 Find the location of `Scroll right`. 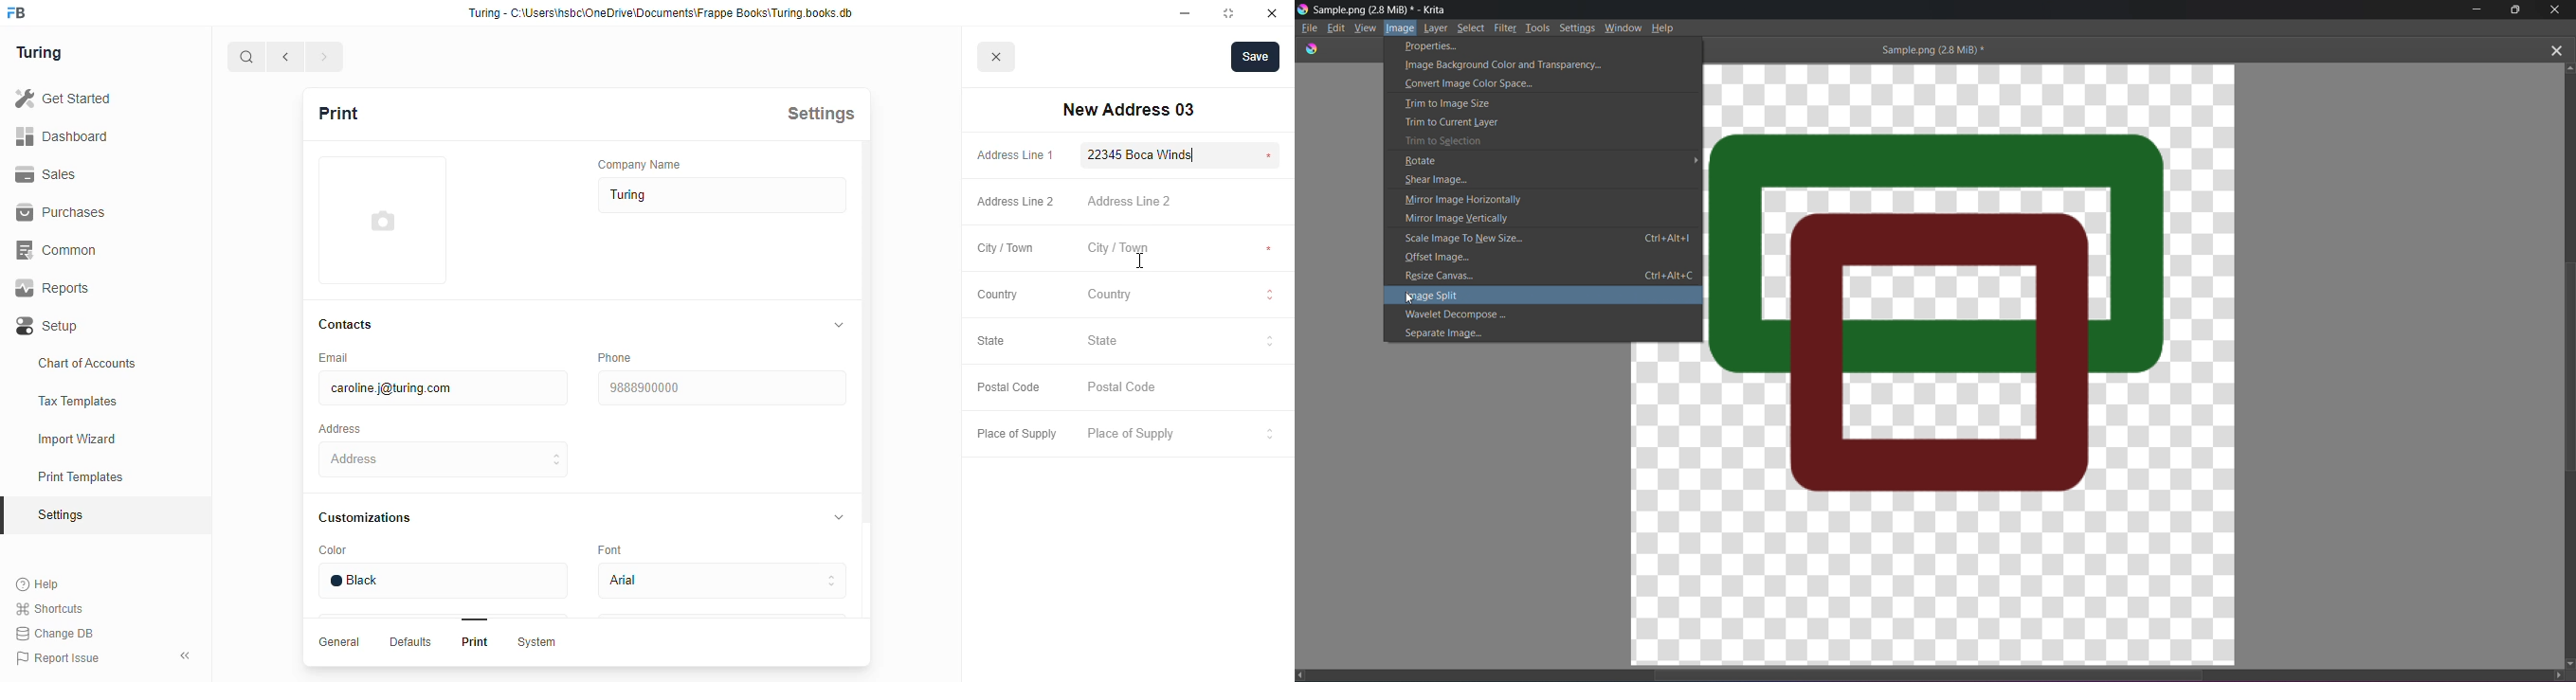

Scroll right is located at coordinates (2554, 674).